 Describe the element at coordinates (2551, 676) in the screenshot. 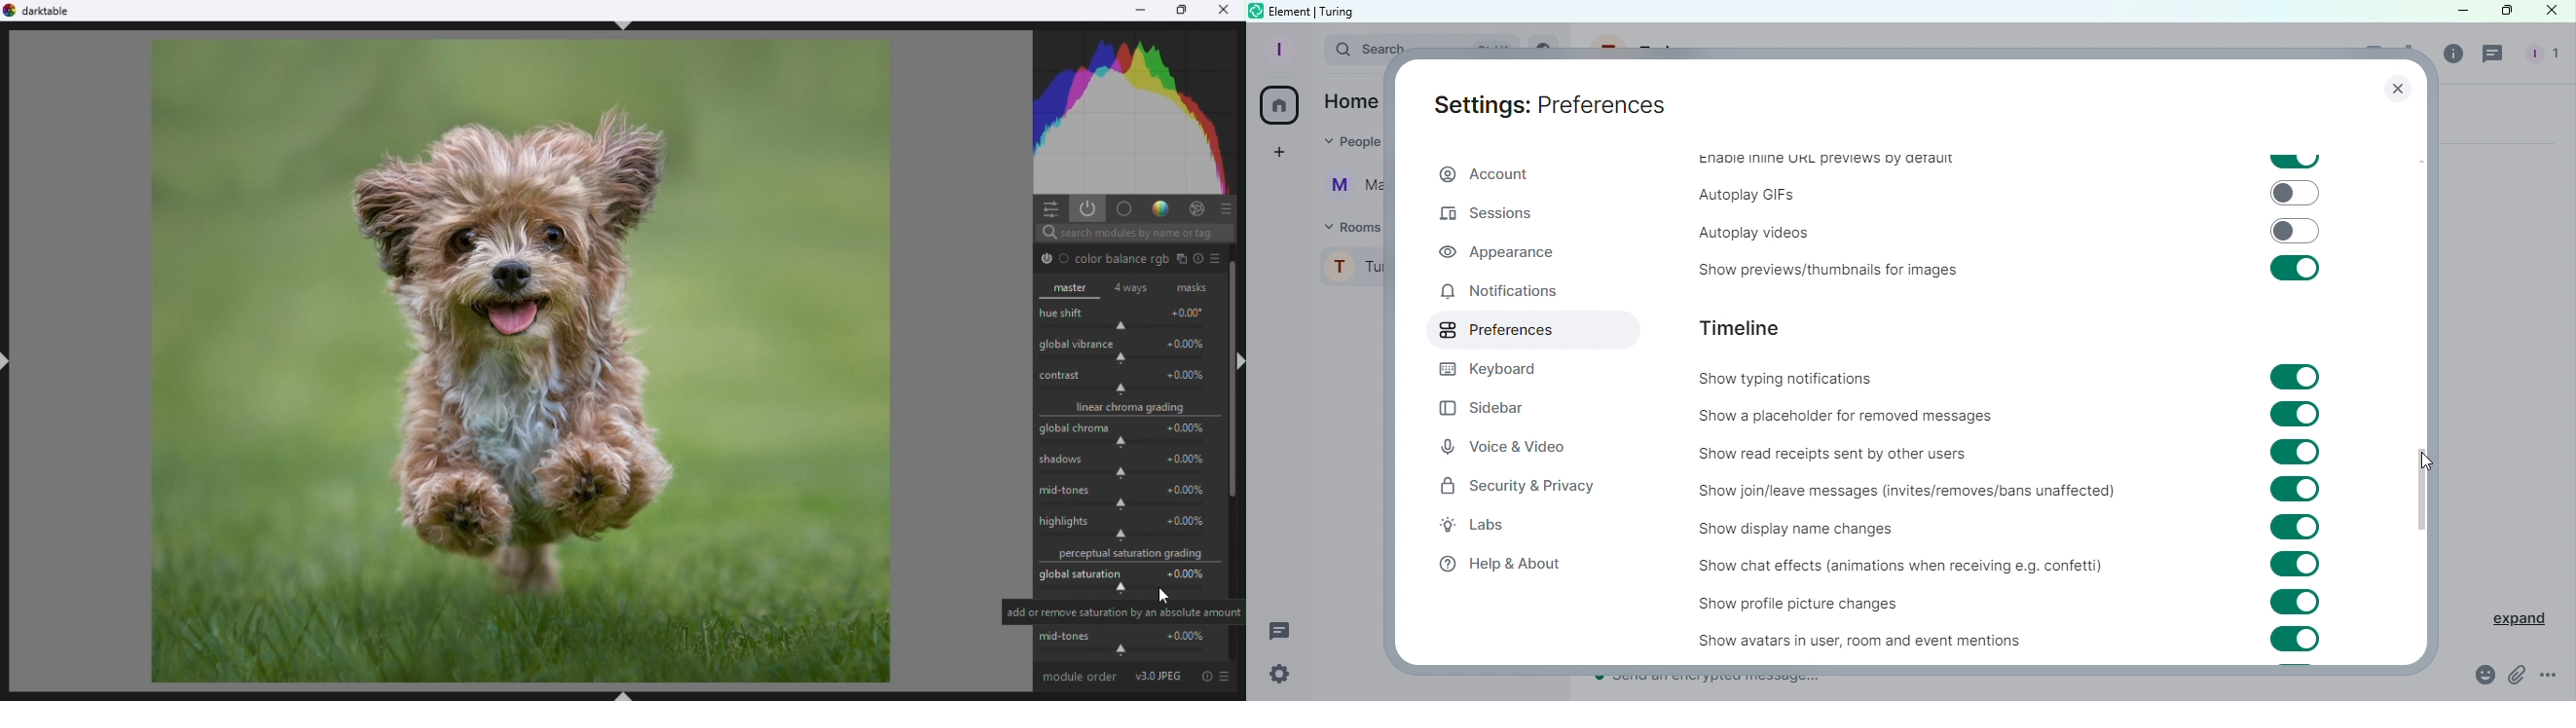

I see `More Options` at that location.